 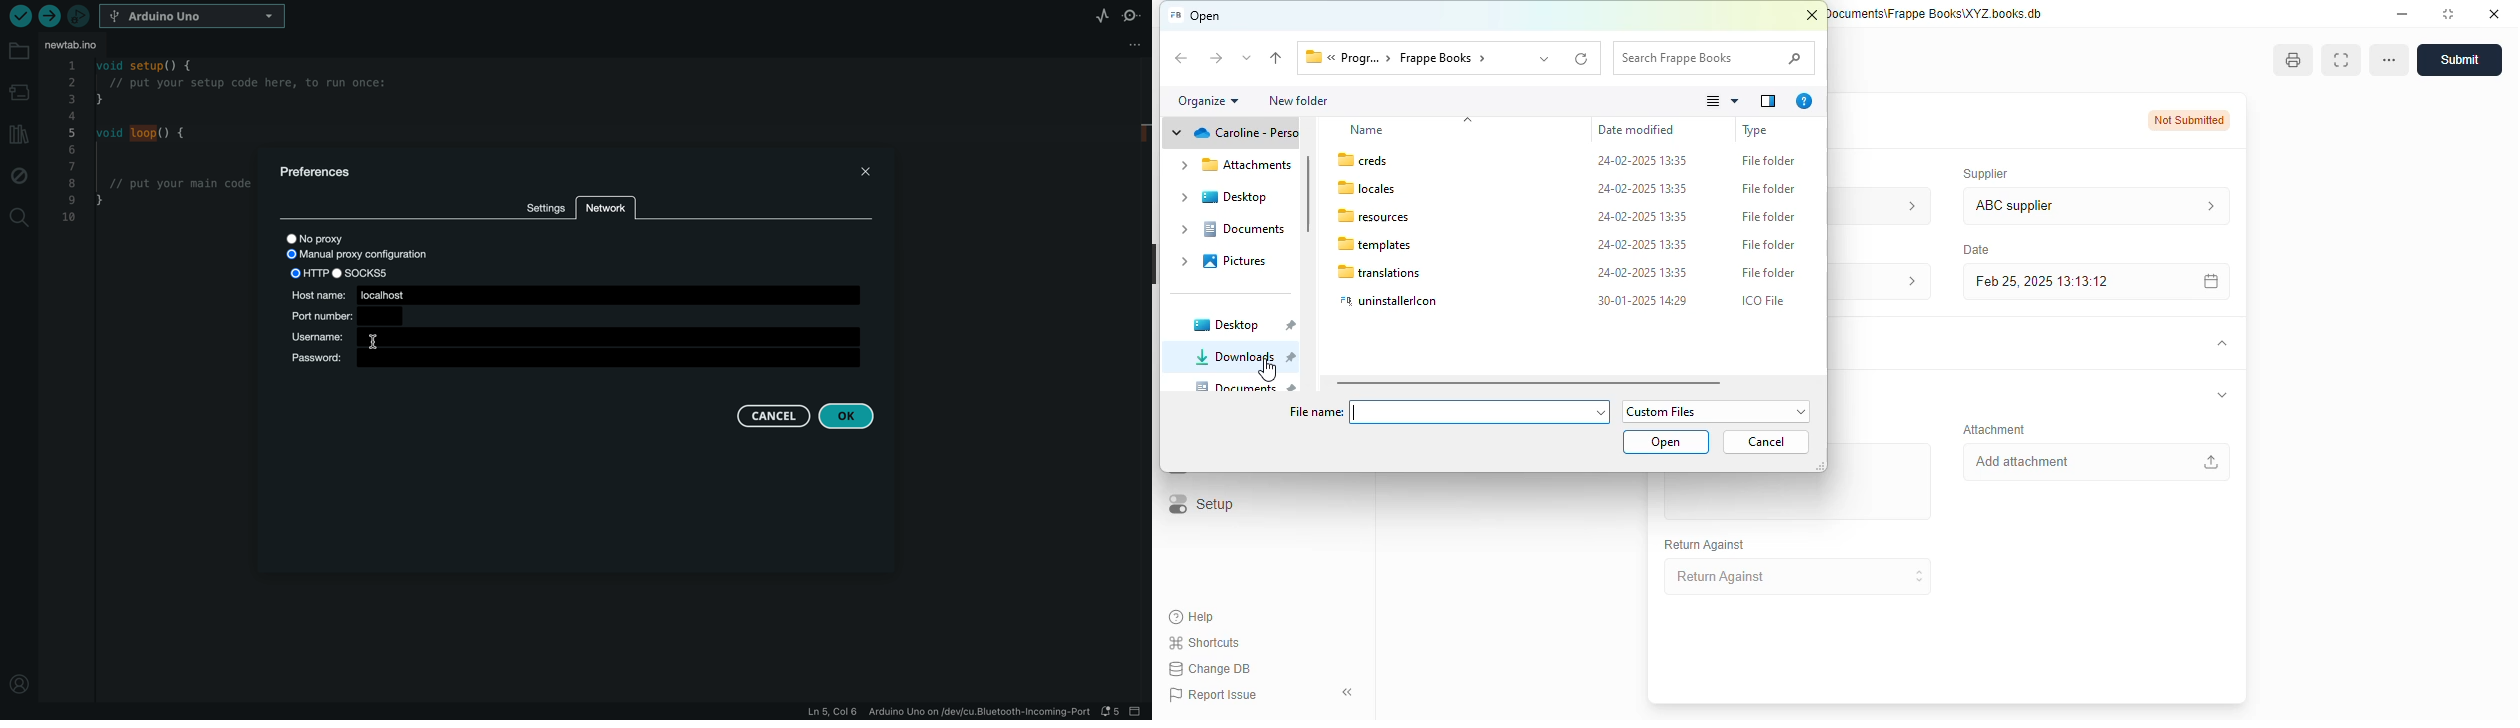 What do you see at coordinates (1636, 130) in the screenshot?
I see `date modified` at bounding box center [1636, 130].